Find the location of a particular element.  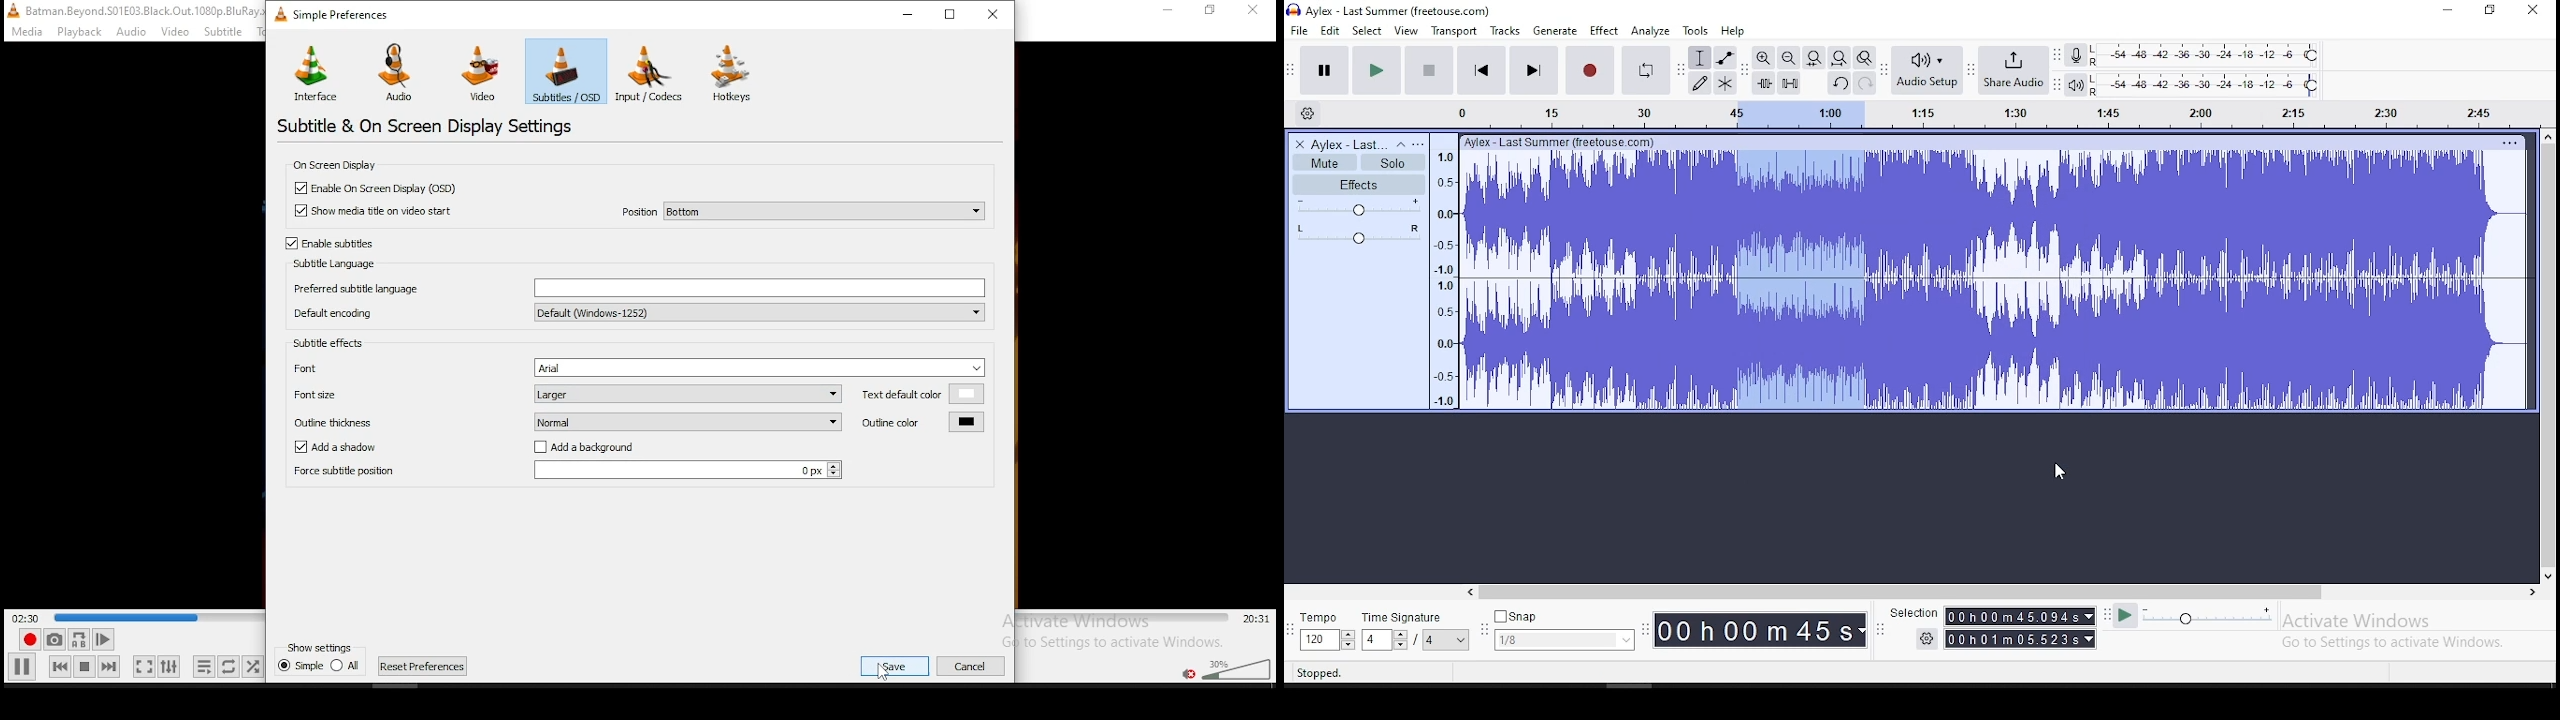

mute is located at coordinates (1325, 162).